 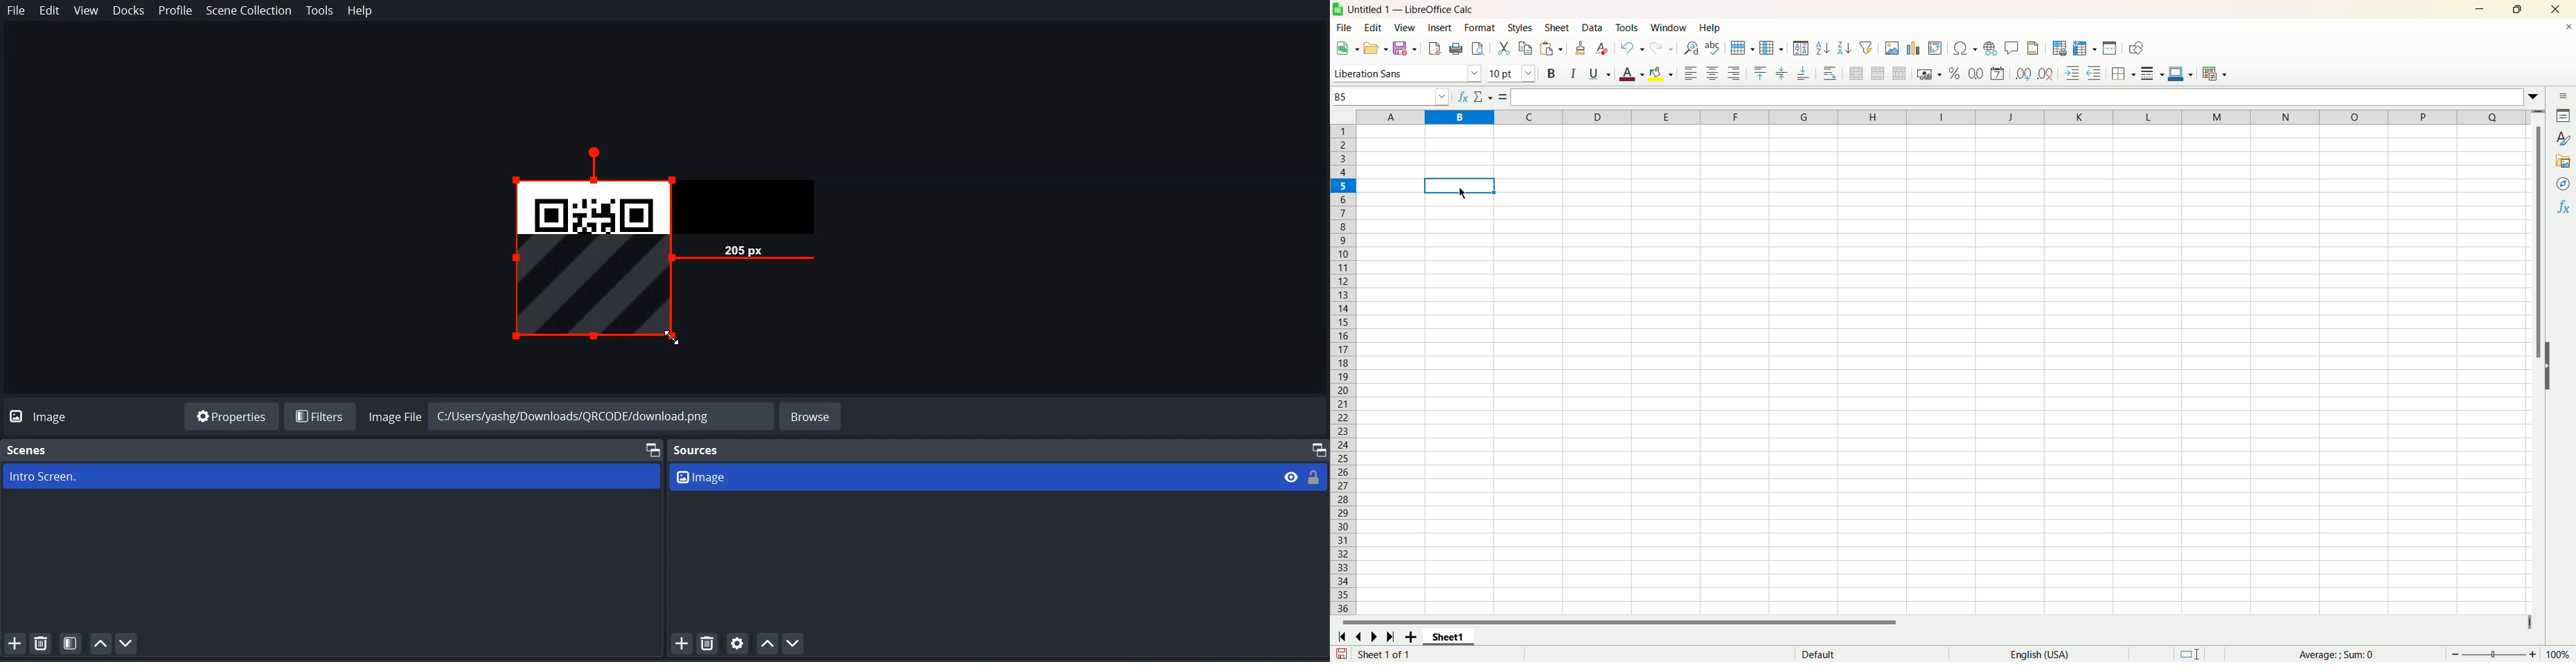 I want to click on C:/Userslyashg/Downloads/QRCODE/download.png, so click(x=597, y=412).